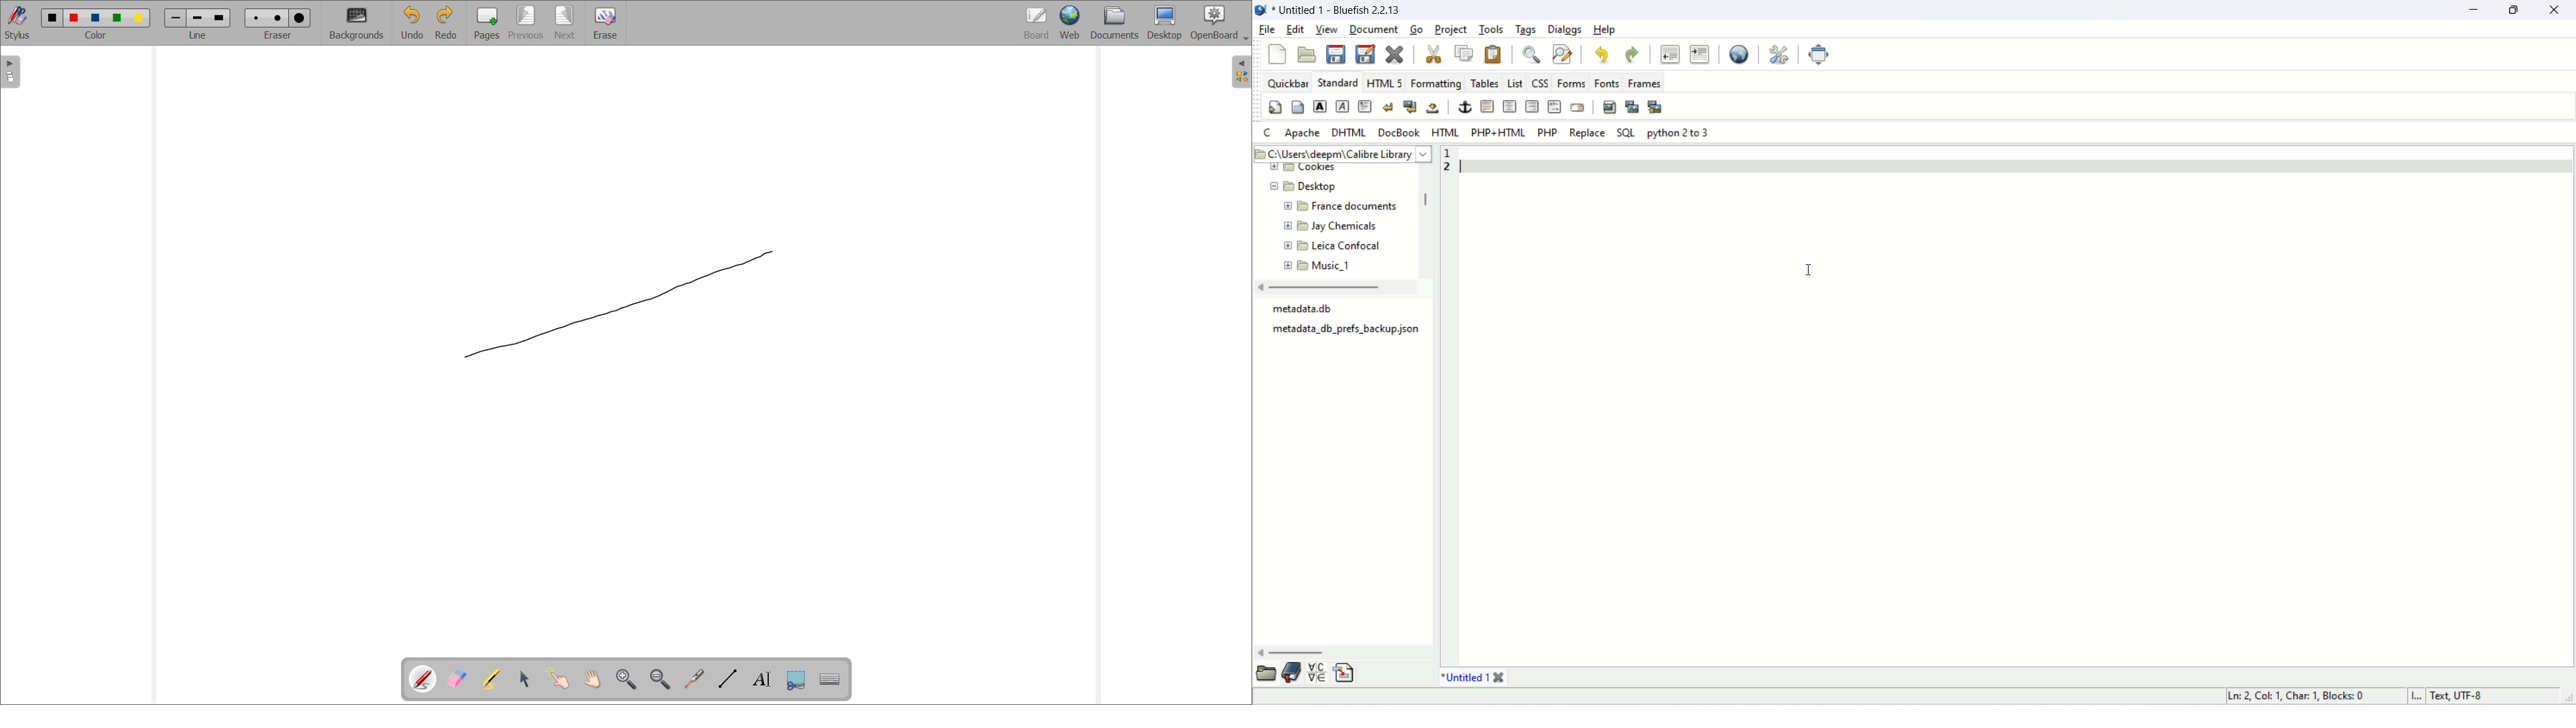 The width and height of the screenshot is (2576, 728). I want to click on go, so click(1418, 29).